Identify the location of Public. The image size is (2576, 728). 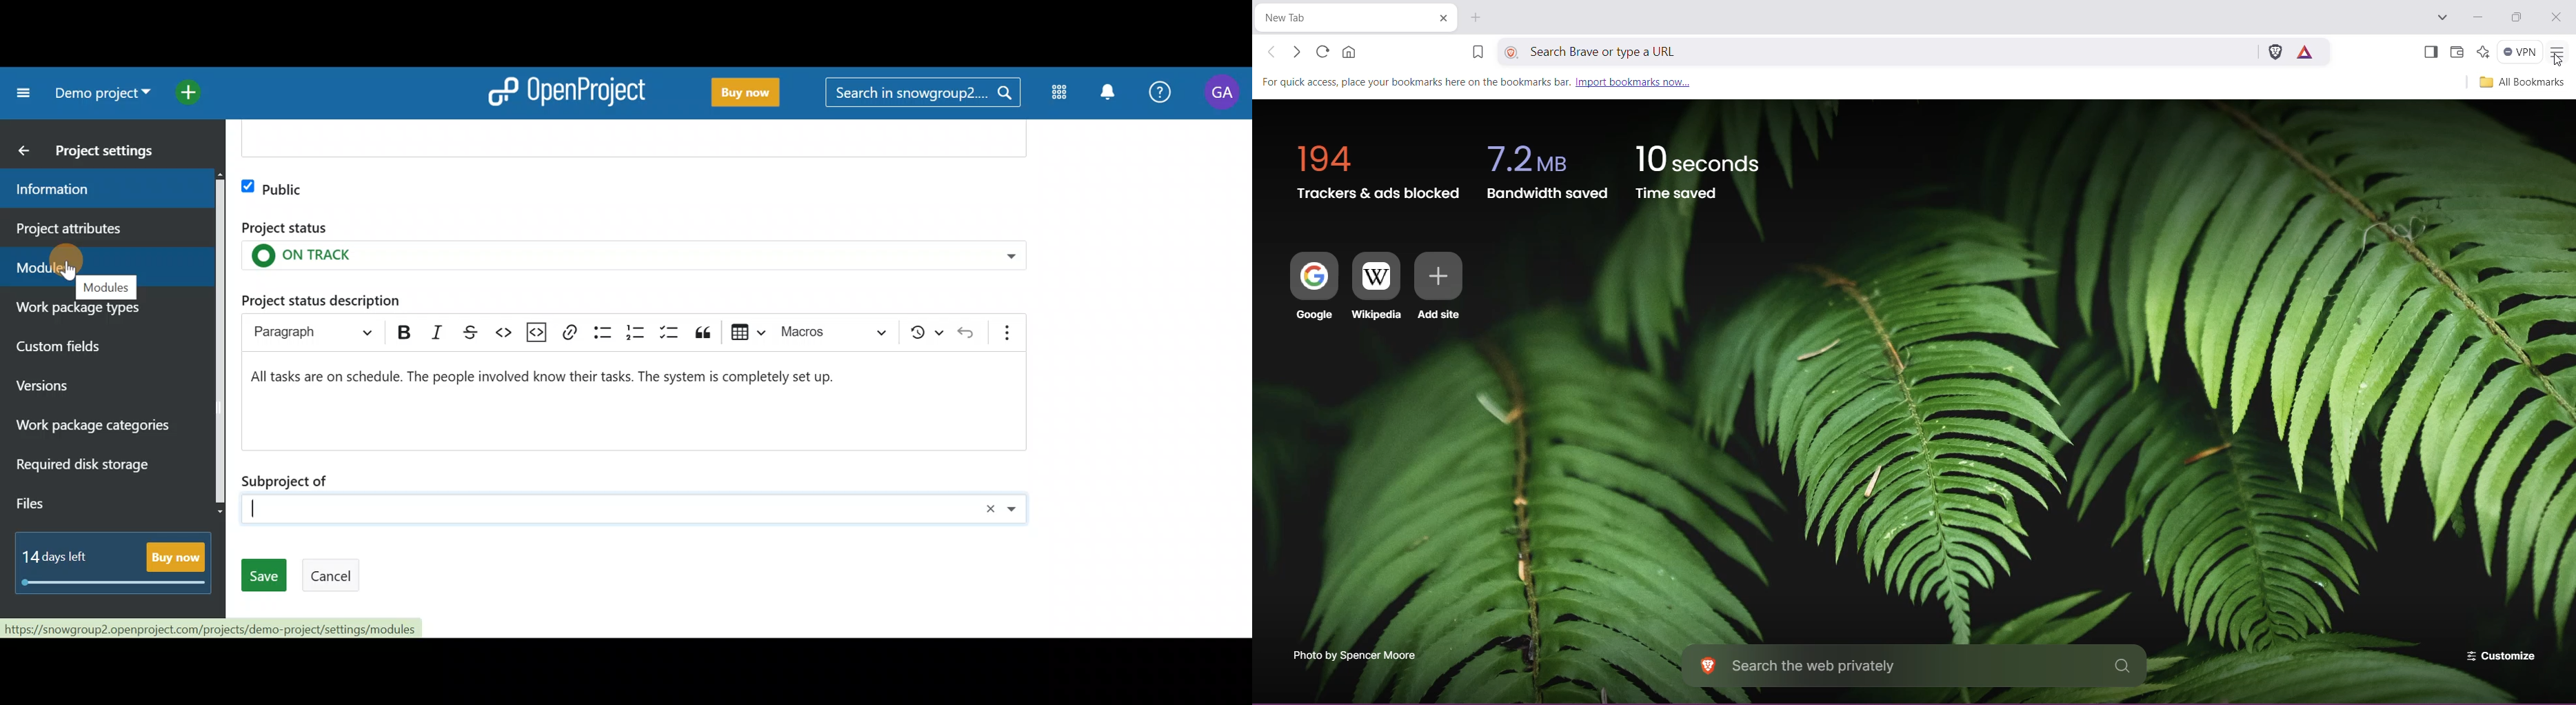
(273, 186).